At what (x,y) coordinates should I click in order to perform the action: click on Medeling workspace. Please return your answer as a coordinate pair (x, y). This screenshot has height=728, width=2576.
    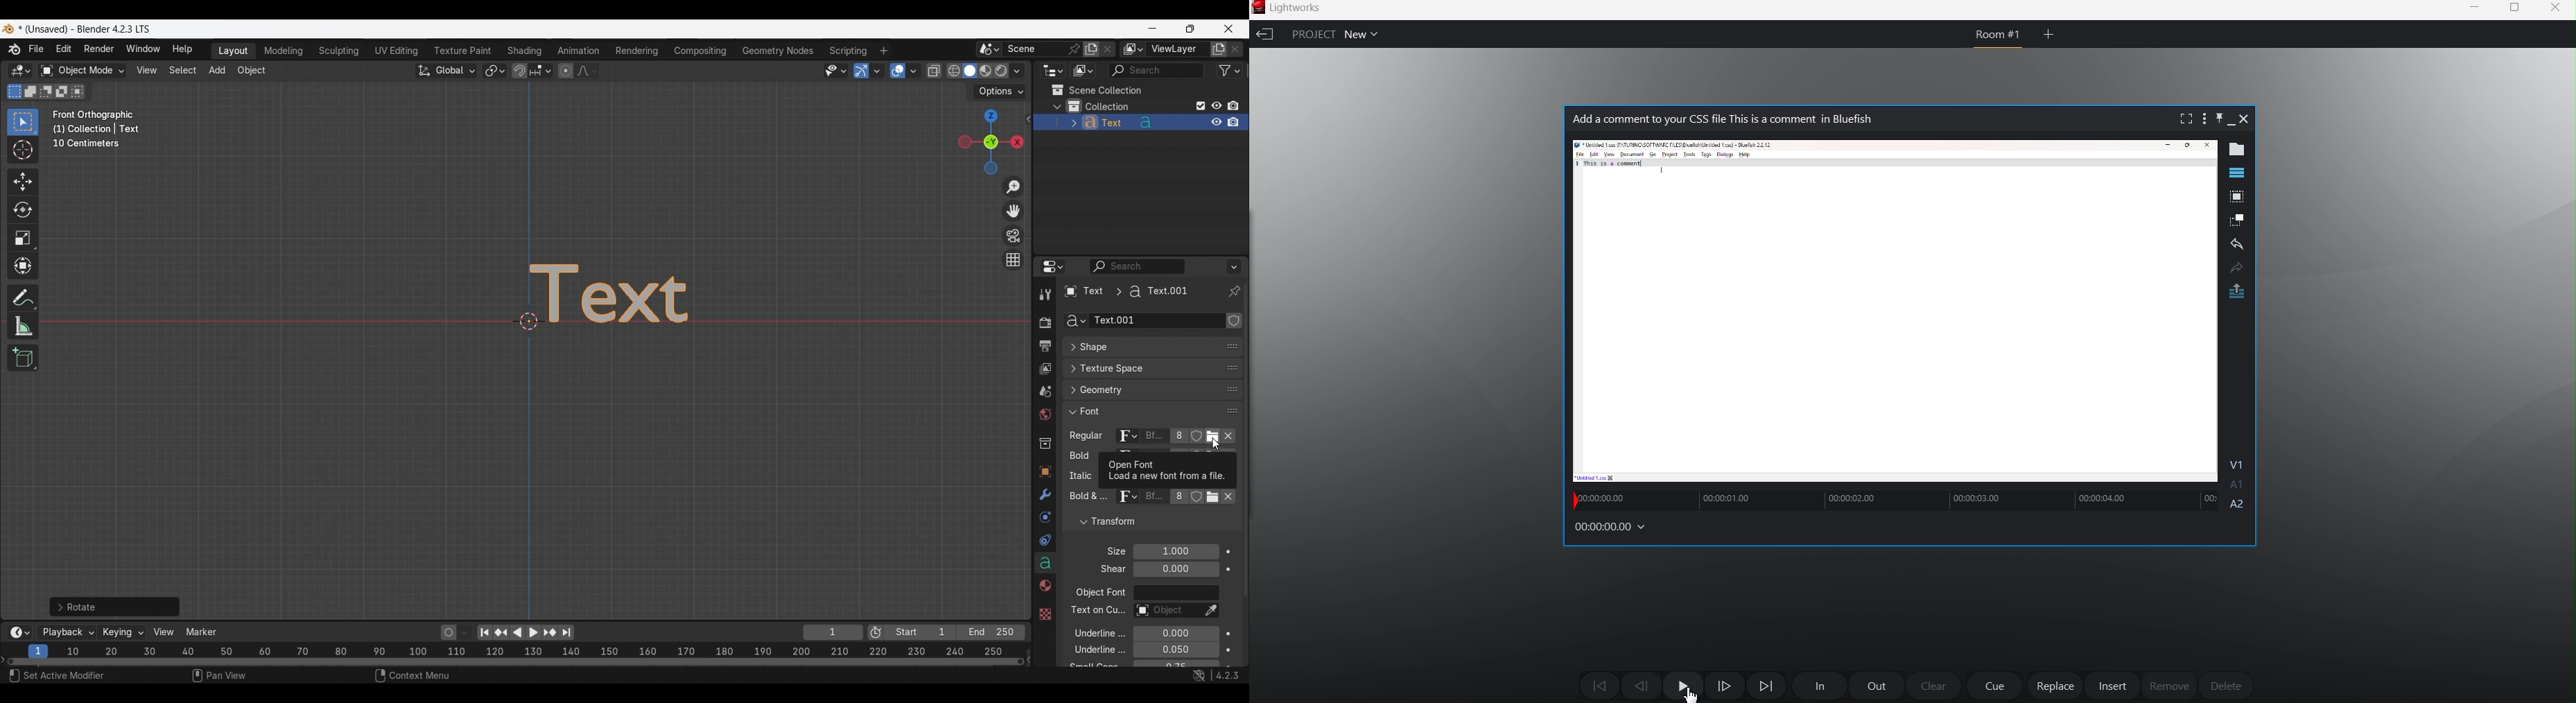
    Looking at the image, I should click on (284, 51).